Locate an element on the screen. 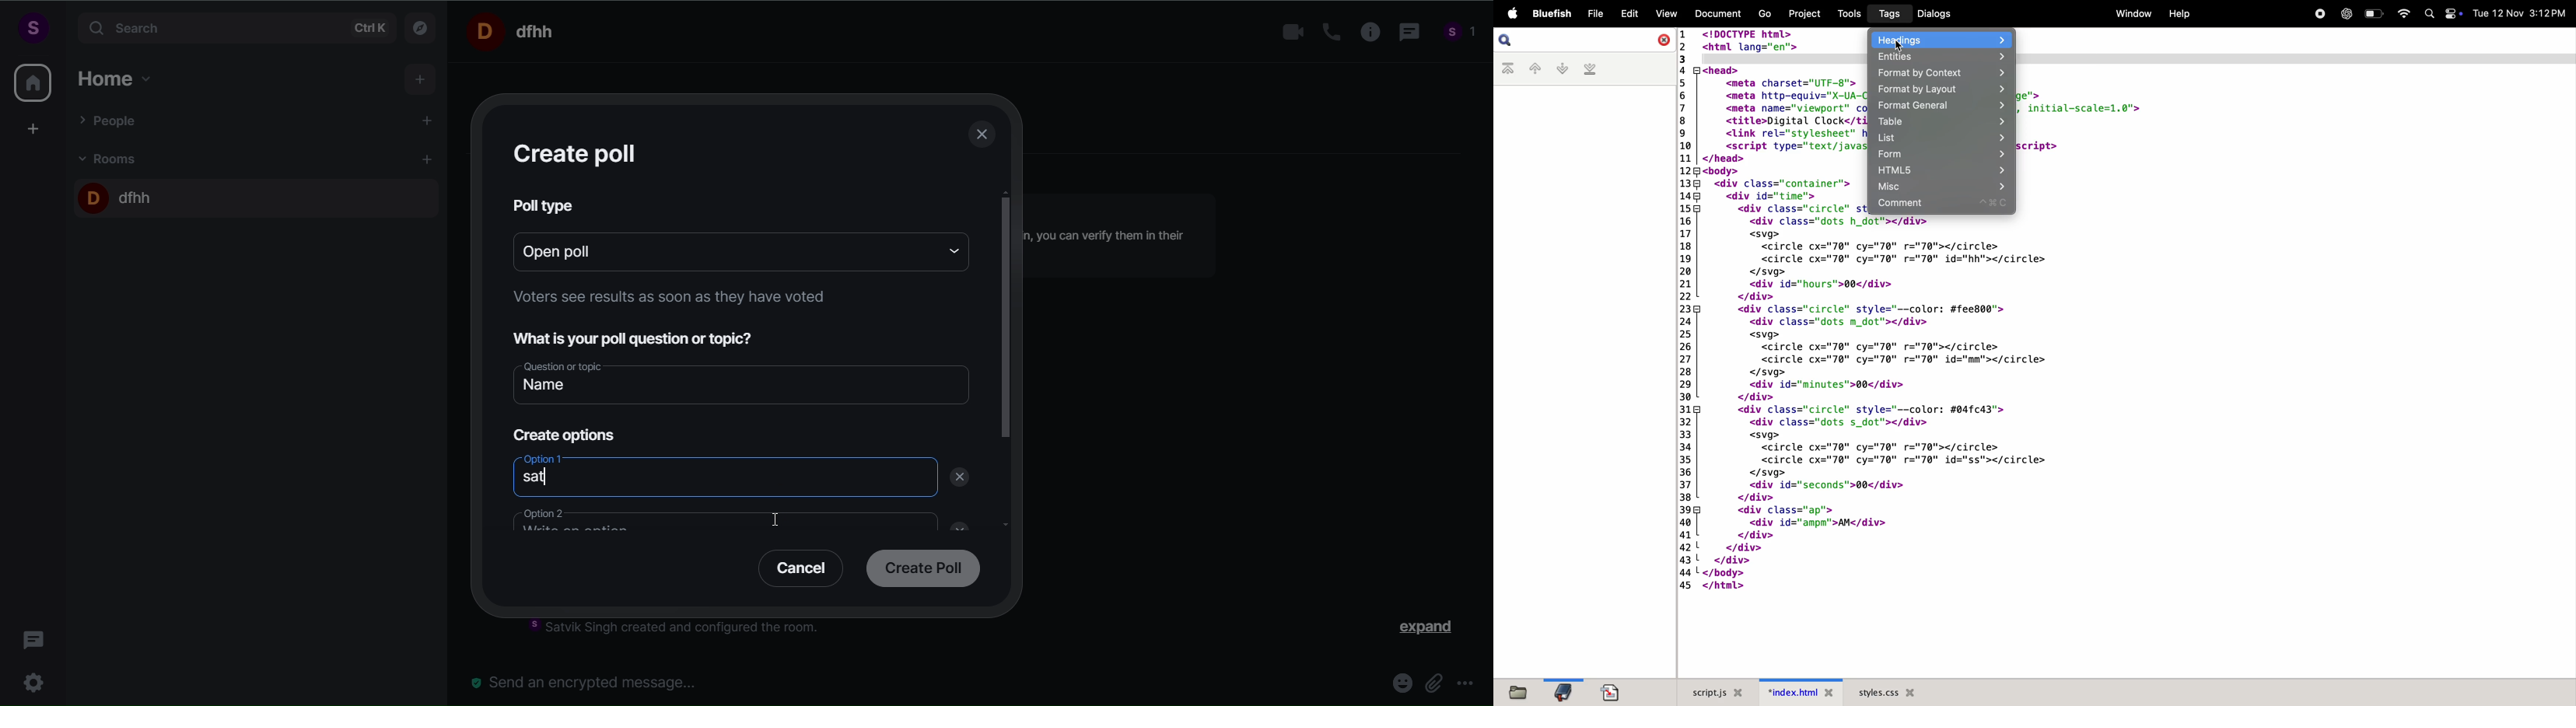 This screenshot has width=2576, height=728. create poll is located at coordinates (919, 570).